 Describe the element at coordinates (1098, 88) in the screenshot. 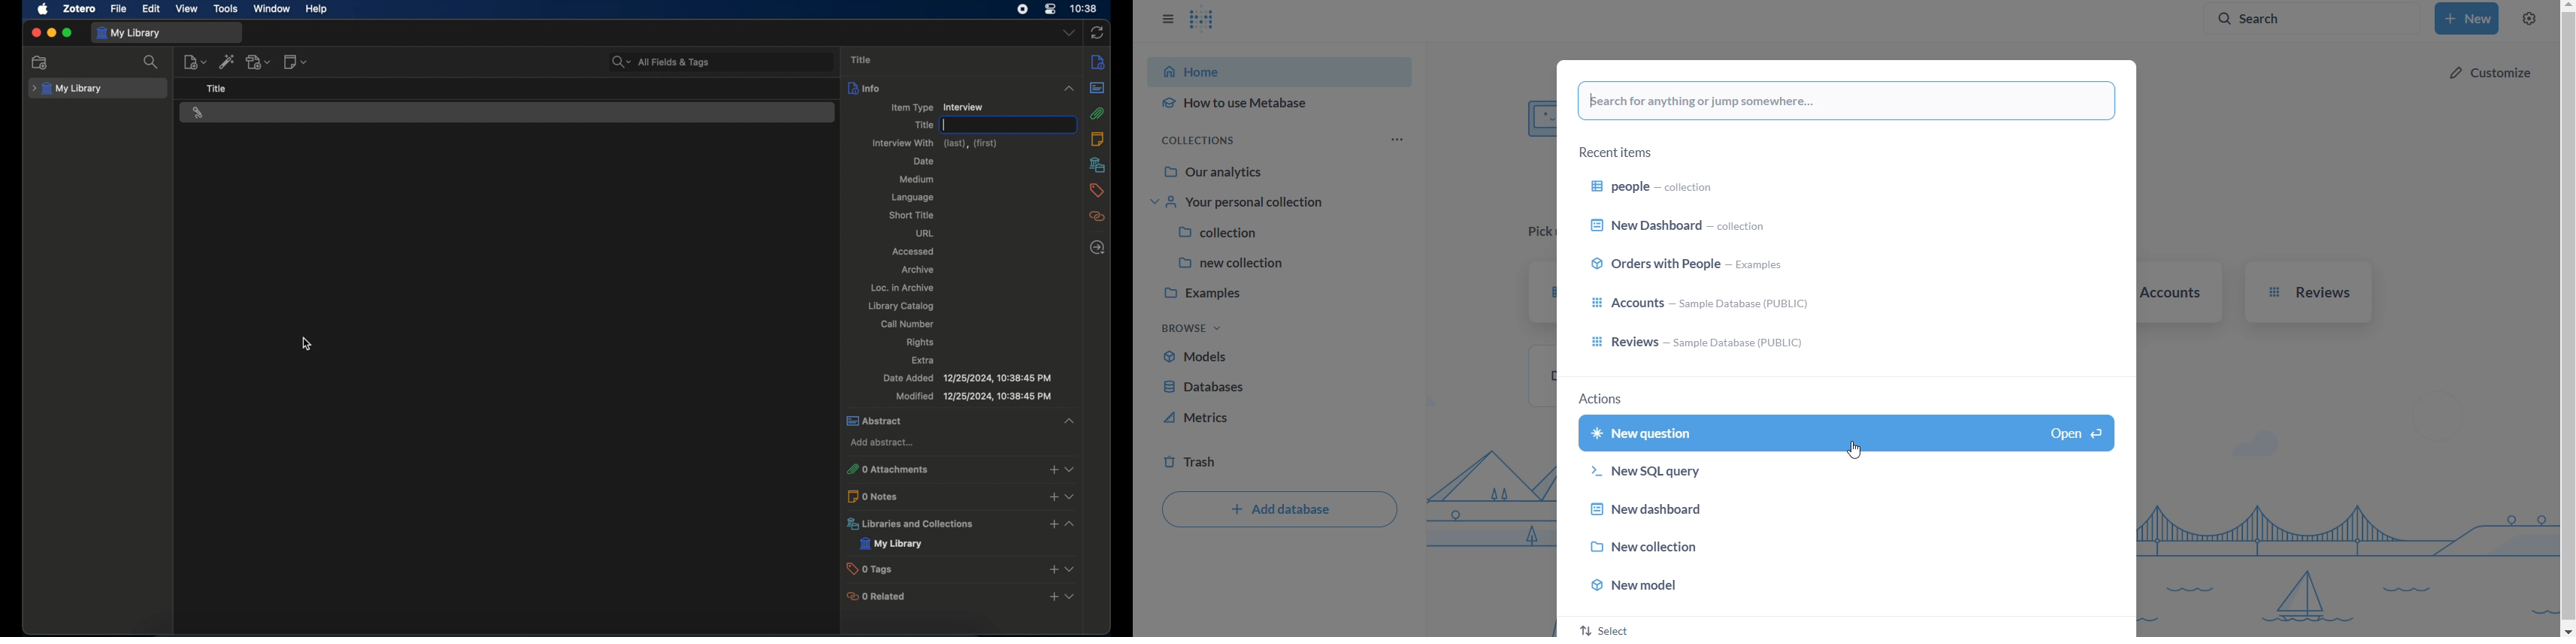

I see `abstract` at that location.